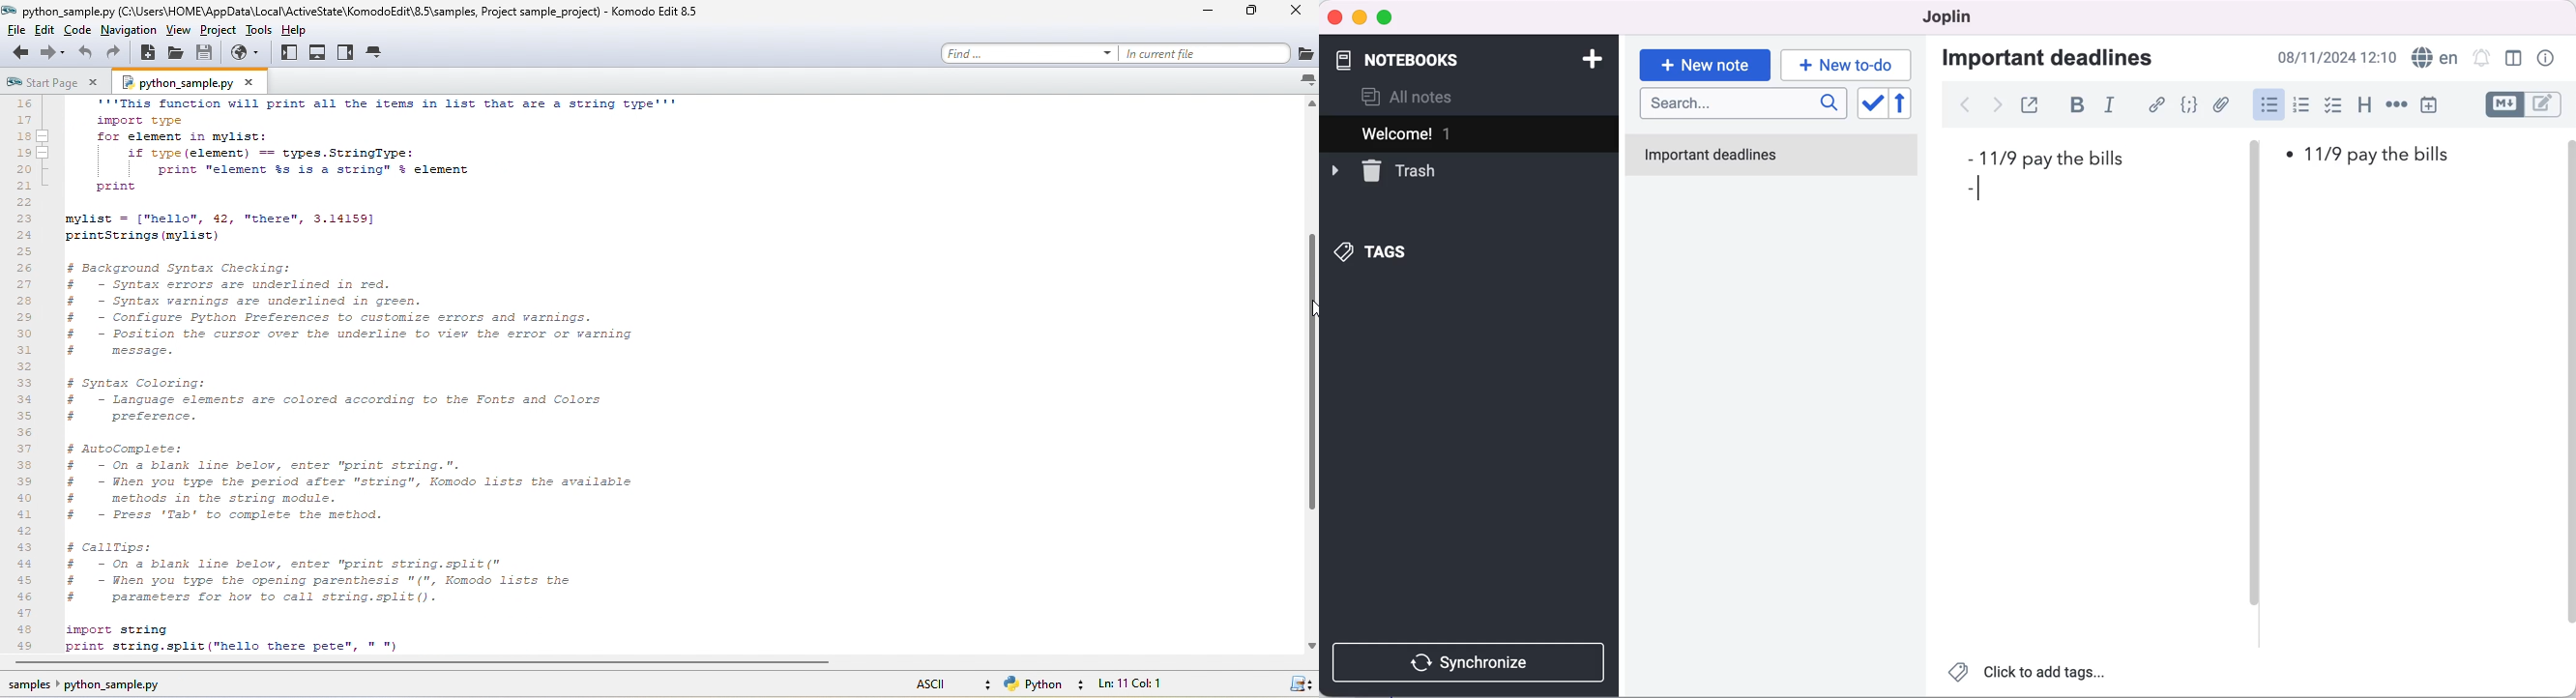 This screenshot has height=700, width=2576. I want to click on bold, so click(2072, 107).